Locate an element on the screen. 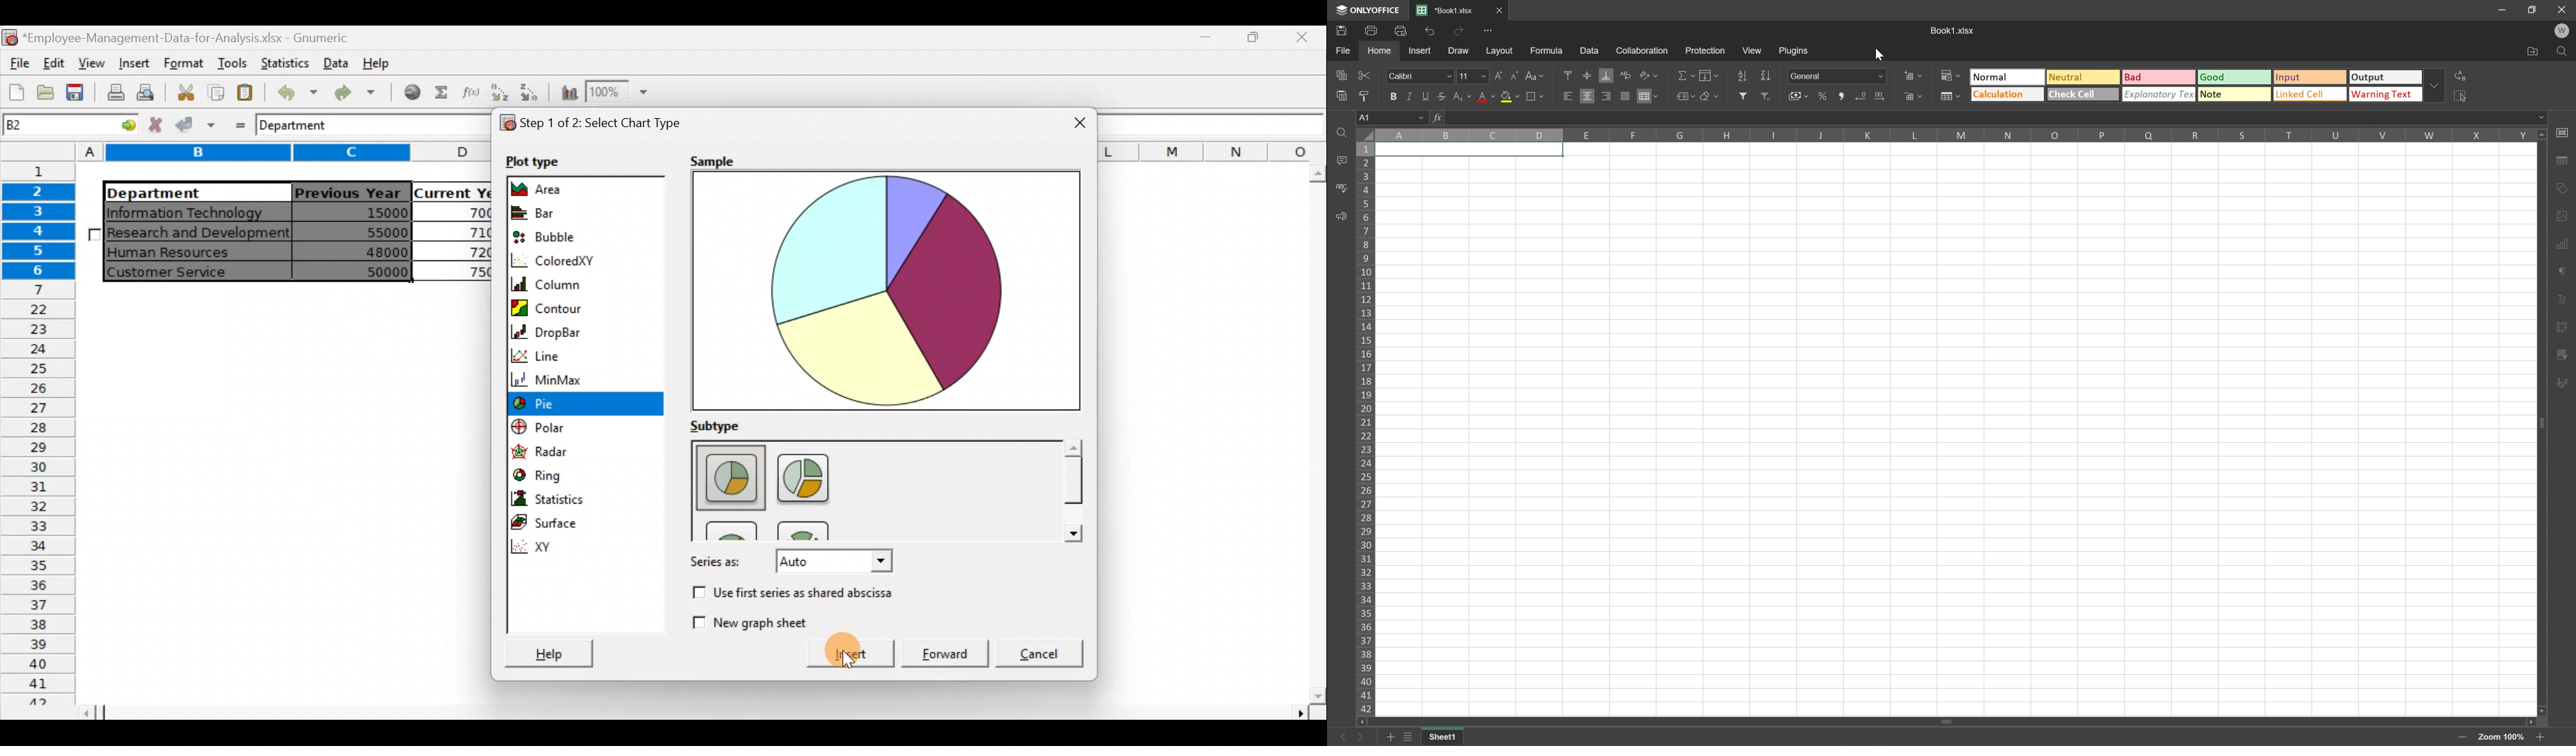 The height and width of the screenshot is (756, 2576). Cell name B2 is located at coordinates (46, 126).